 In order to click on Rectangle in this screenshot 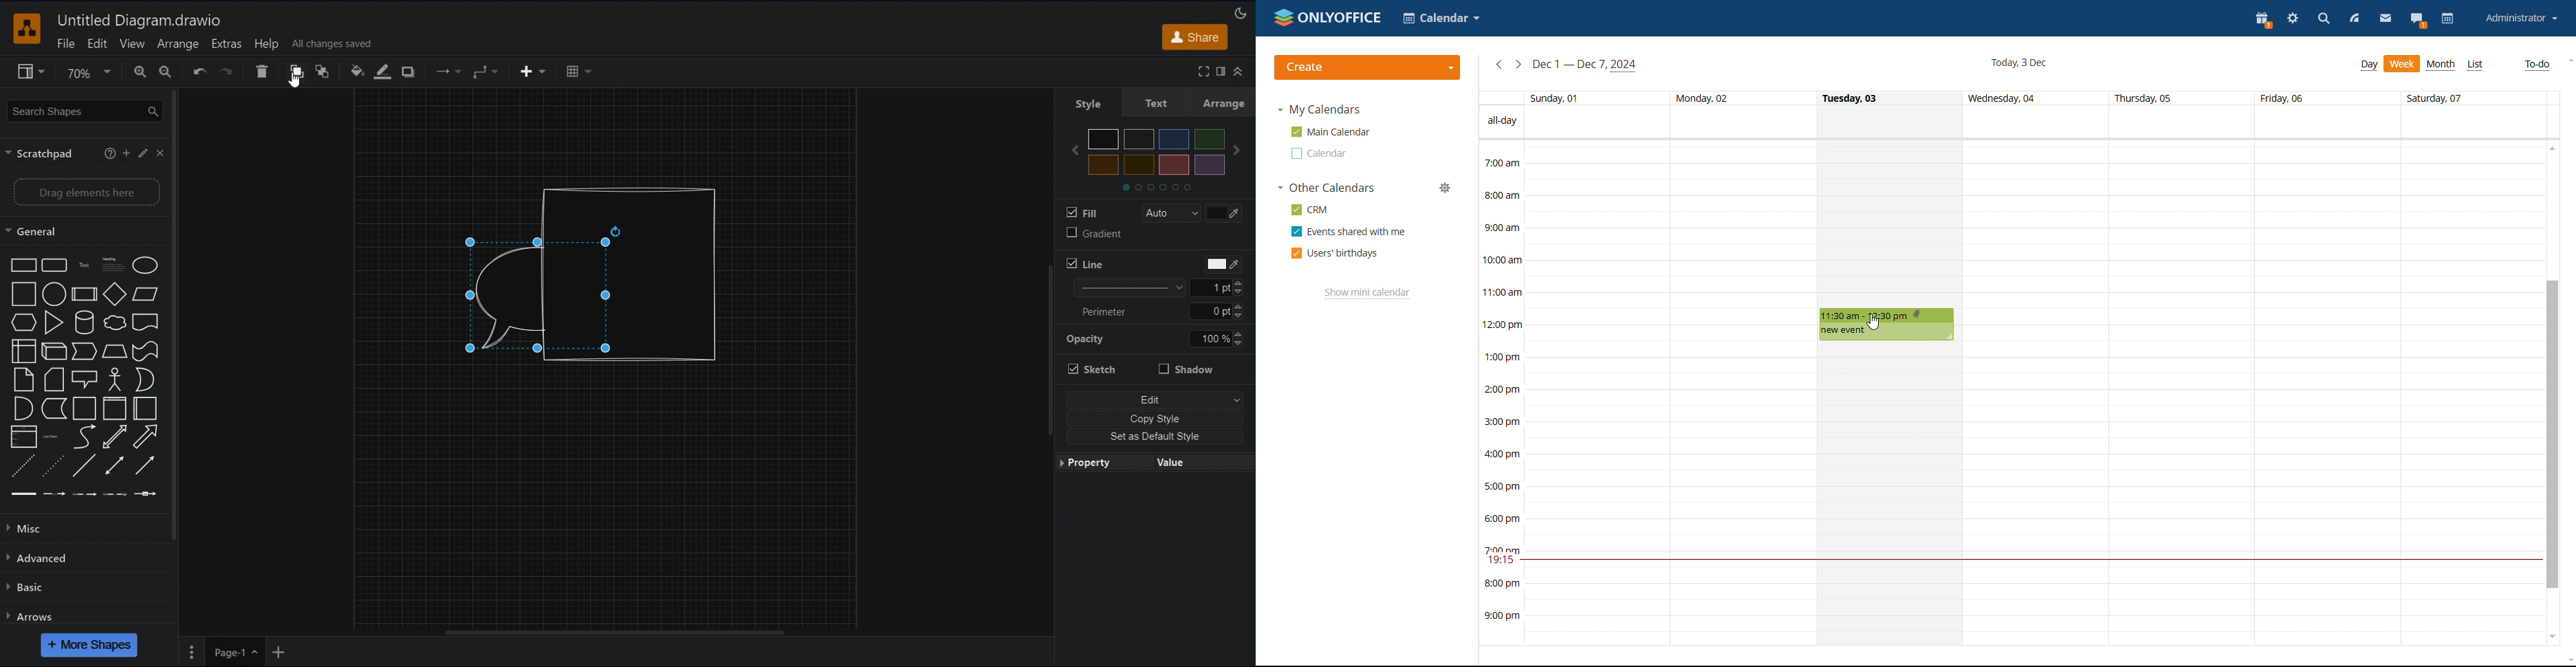, I will do `click(24, 265)`.